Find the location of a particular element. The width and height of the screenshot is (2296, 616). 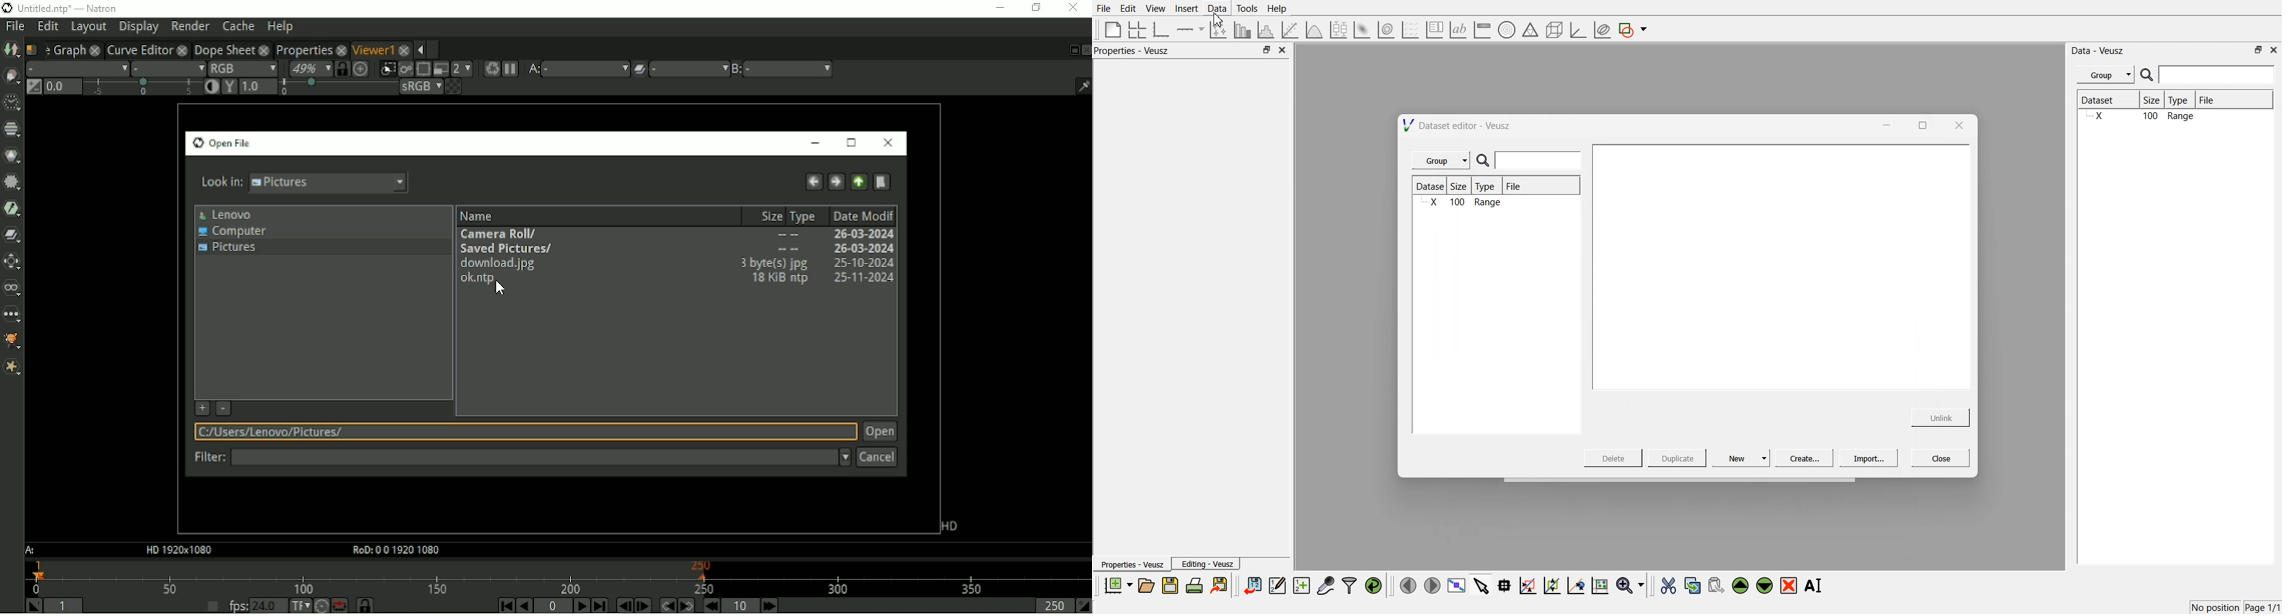

draw a rectangle on zoom graph axes is located at coordinates (1527, 584).